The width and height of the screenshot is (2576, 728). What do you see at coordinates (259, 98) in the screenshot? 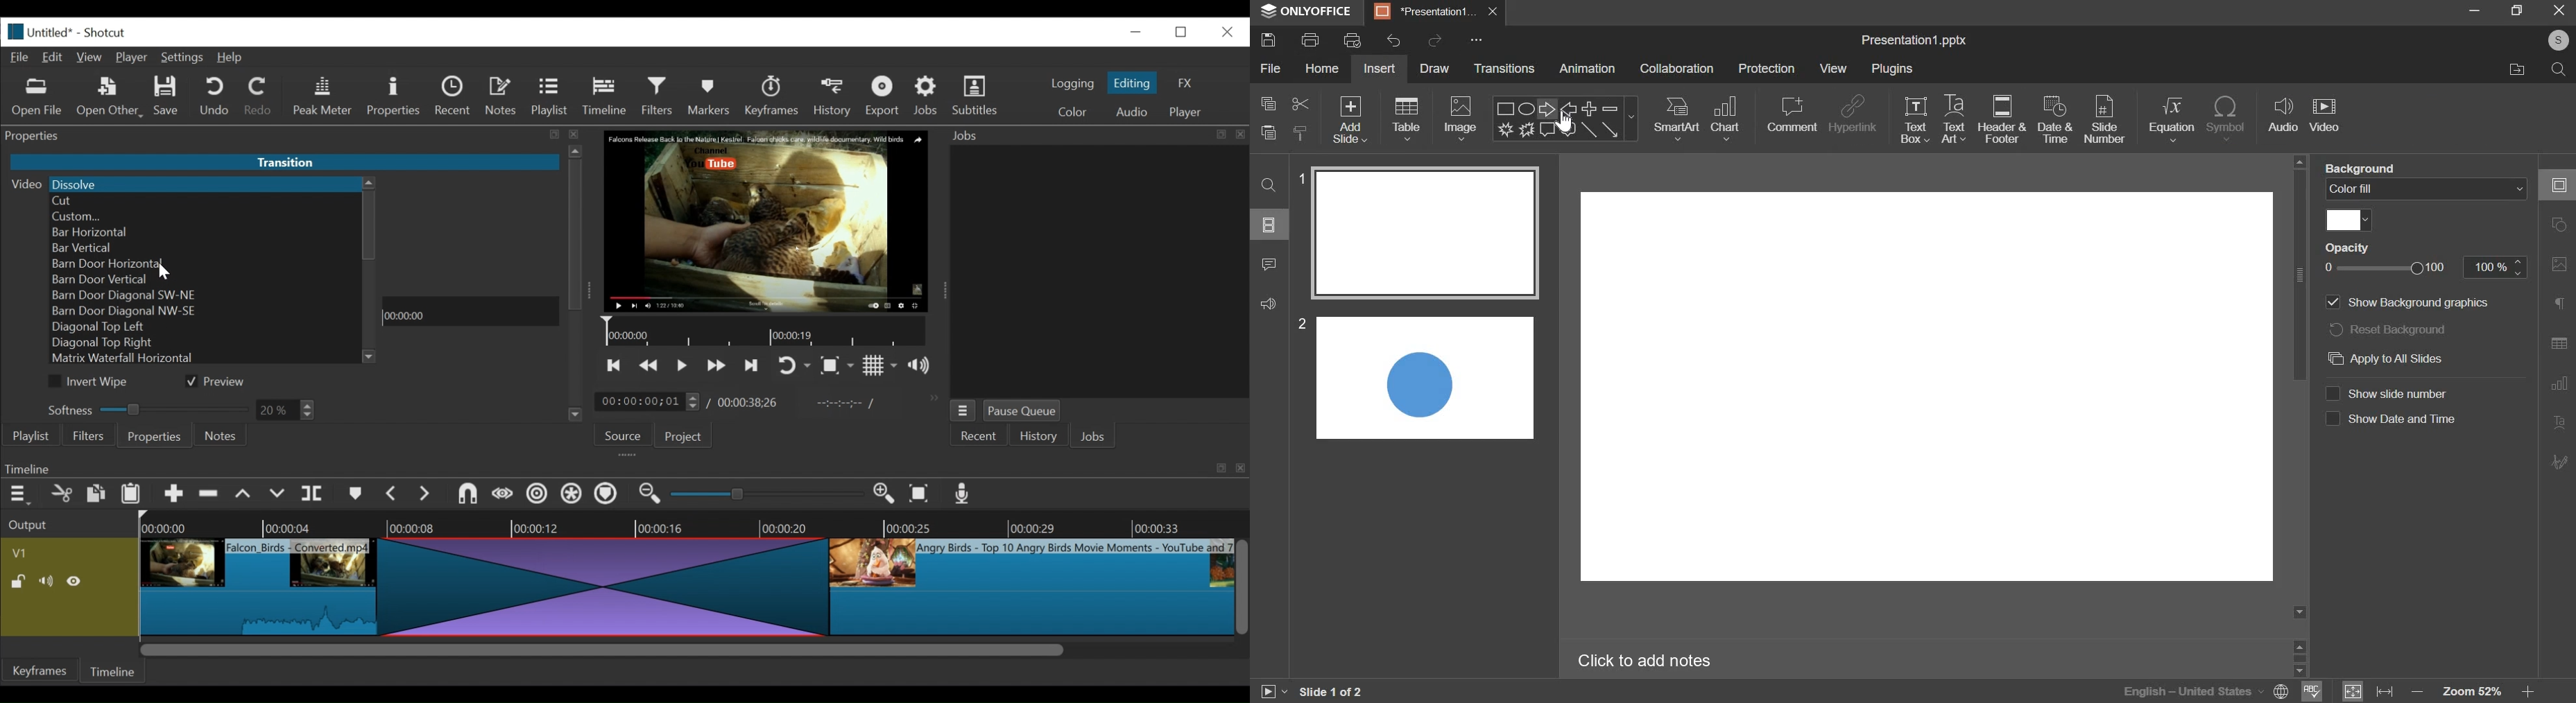
I see `Redo` at bounding box center [259, 98].